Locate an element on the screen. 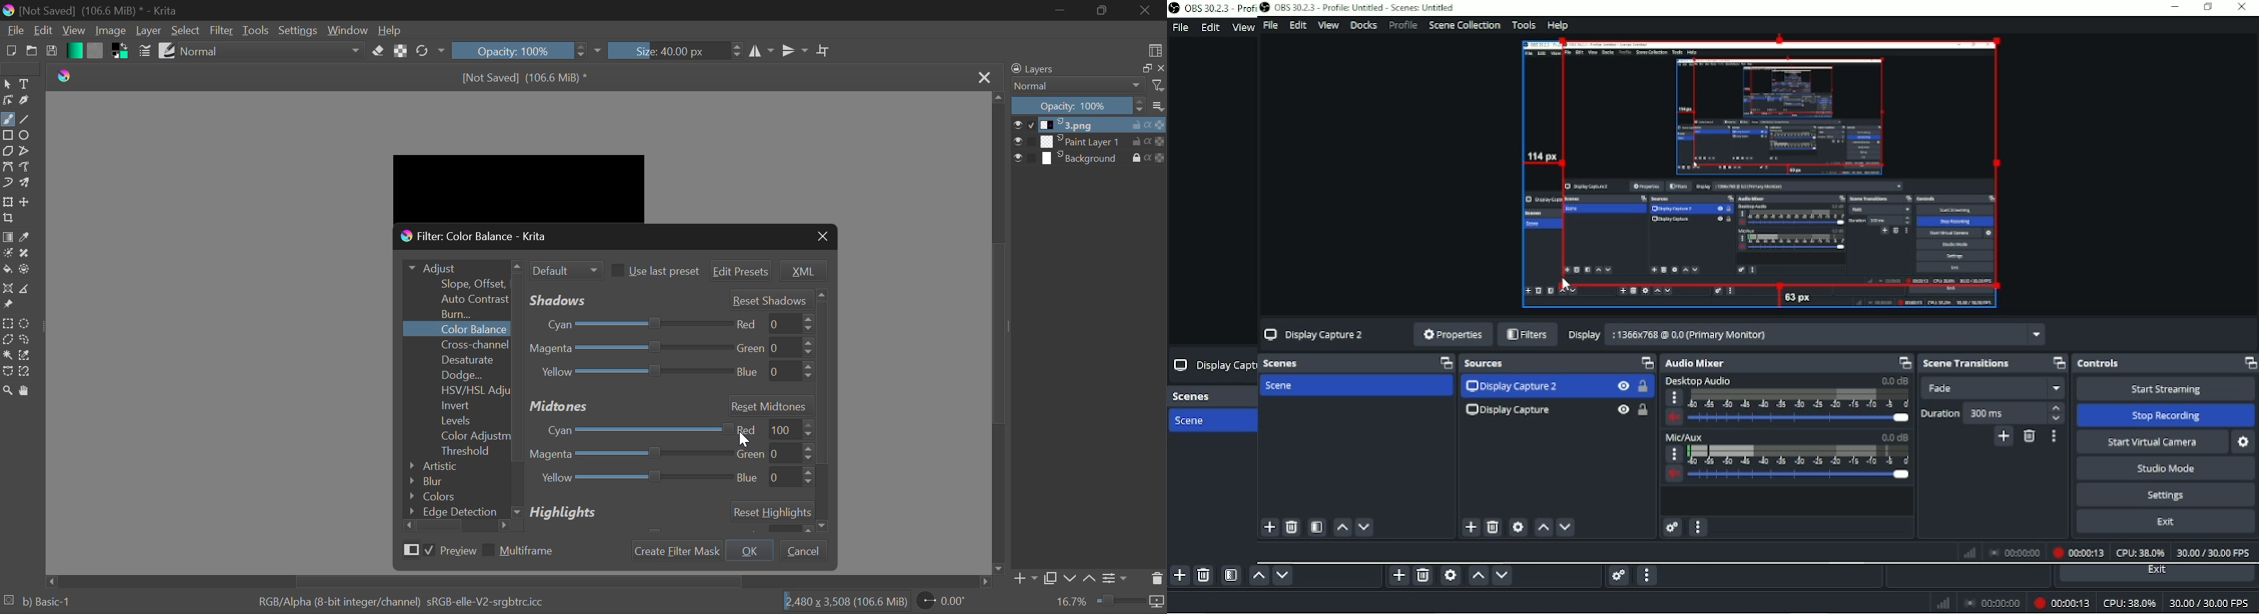  Move scene up is located at coordinates (1259, 575).